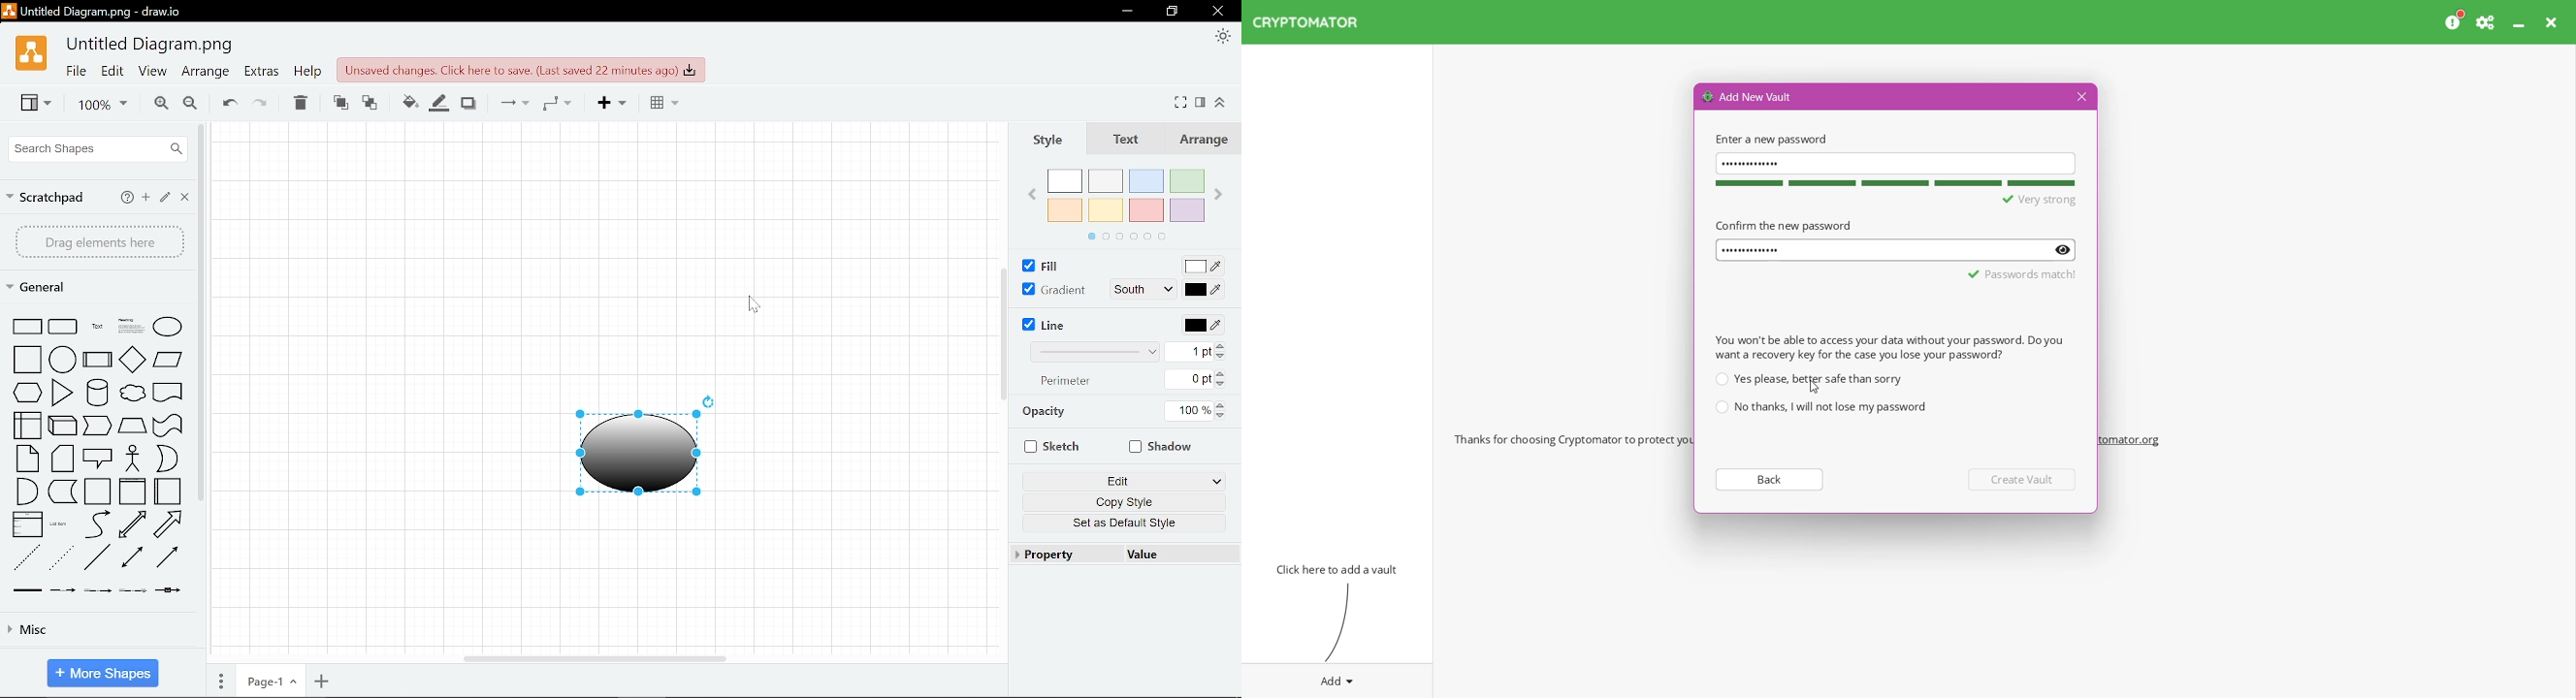 Image resolution: width=2576 pixels, height=700 pixels. I want to click on Property, so click(1064, 555).